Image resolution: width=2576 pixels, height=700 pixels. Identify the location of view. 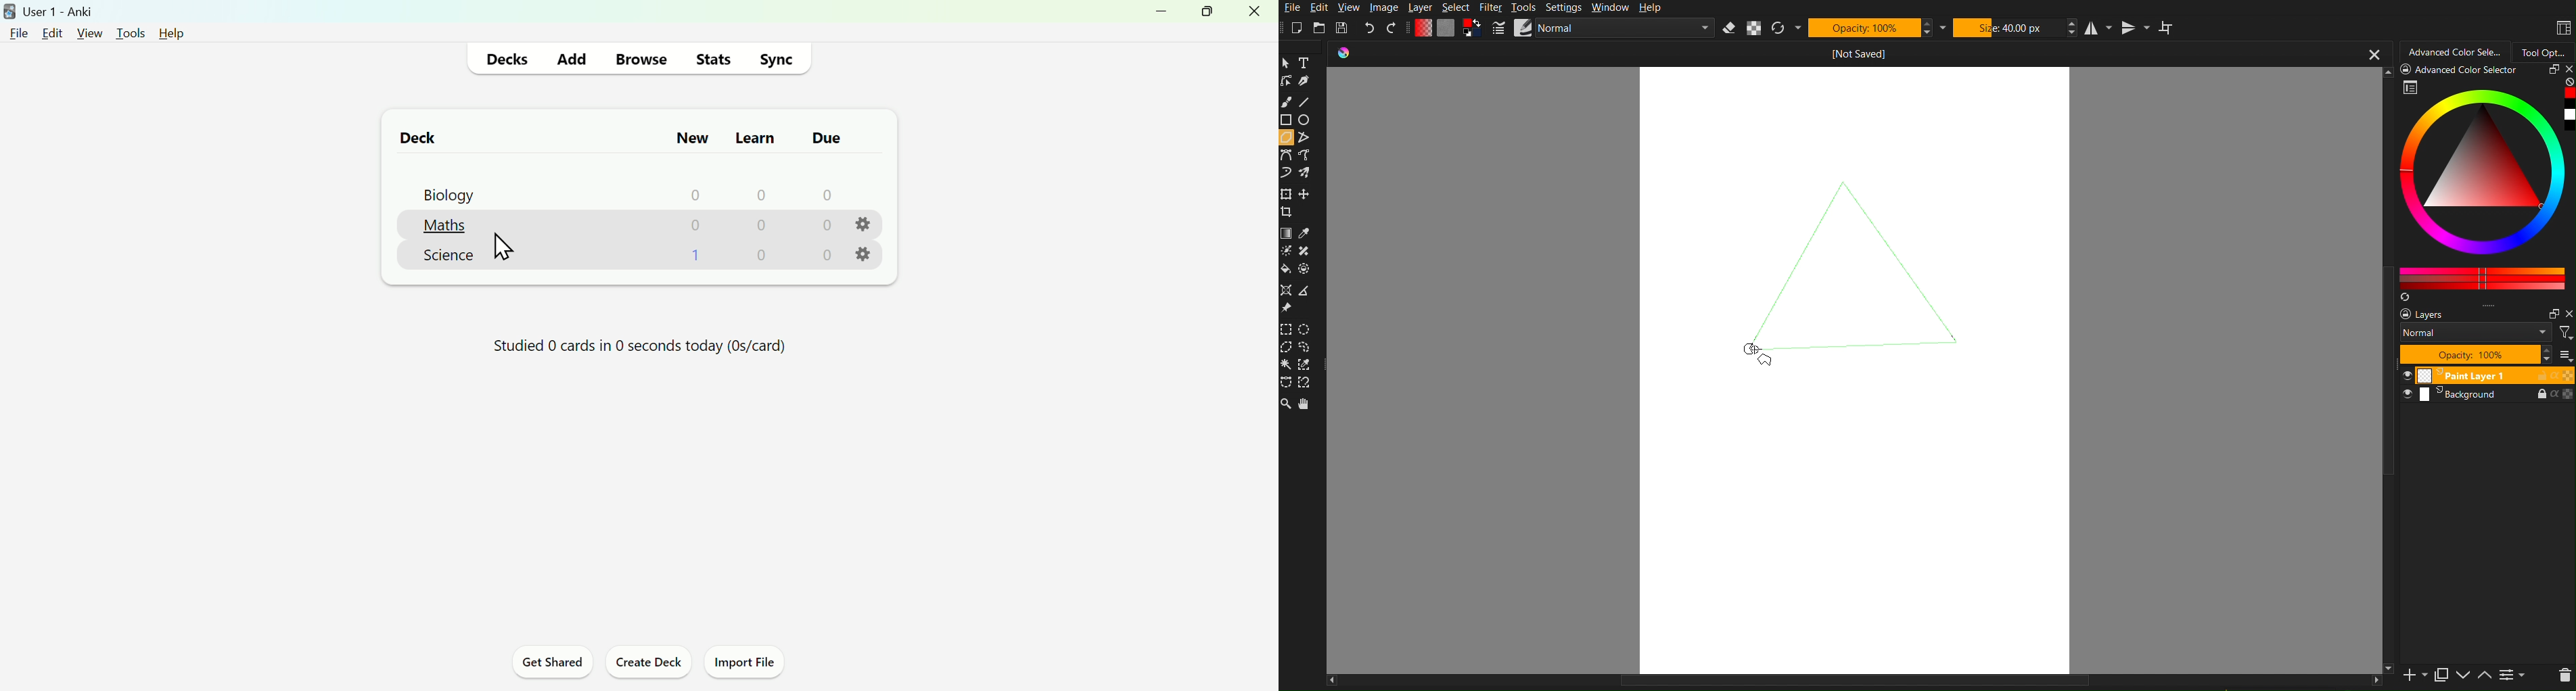
(89, 33).